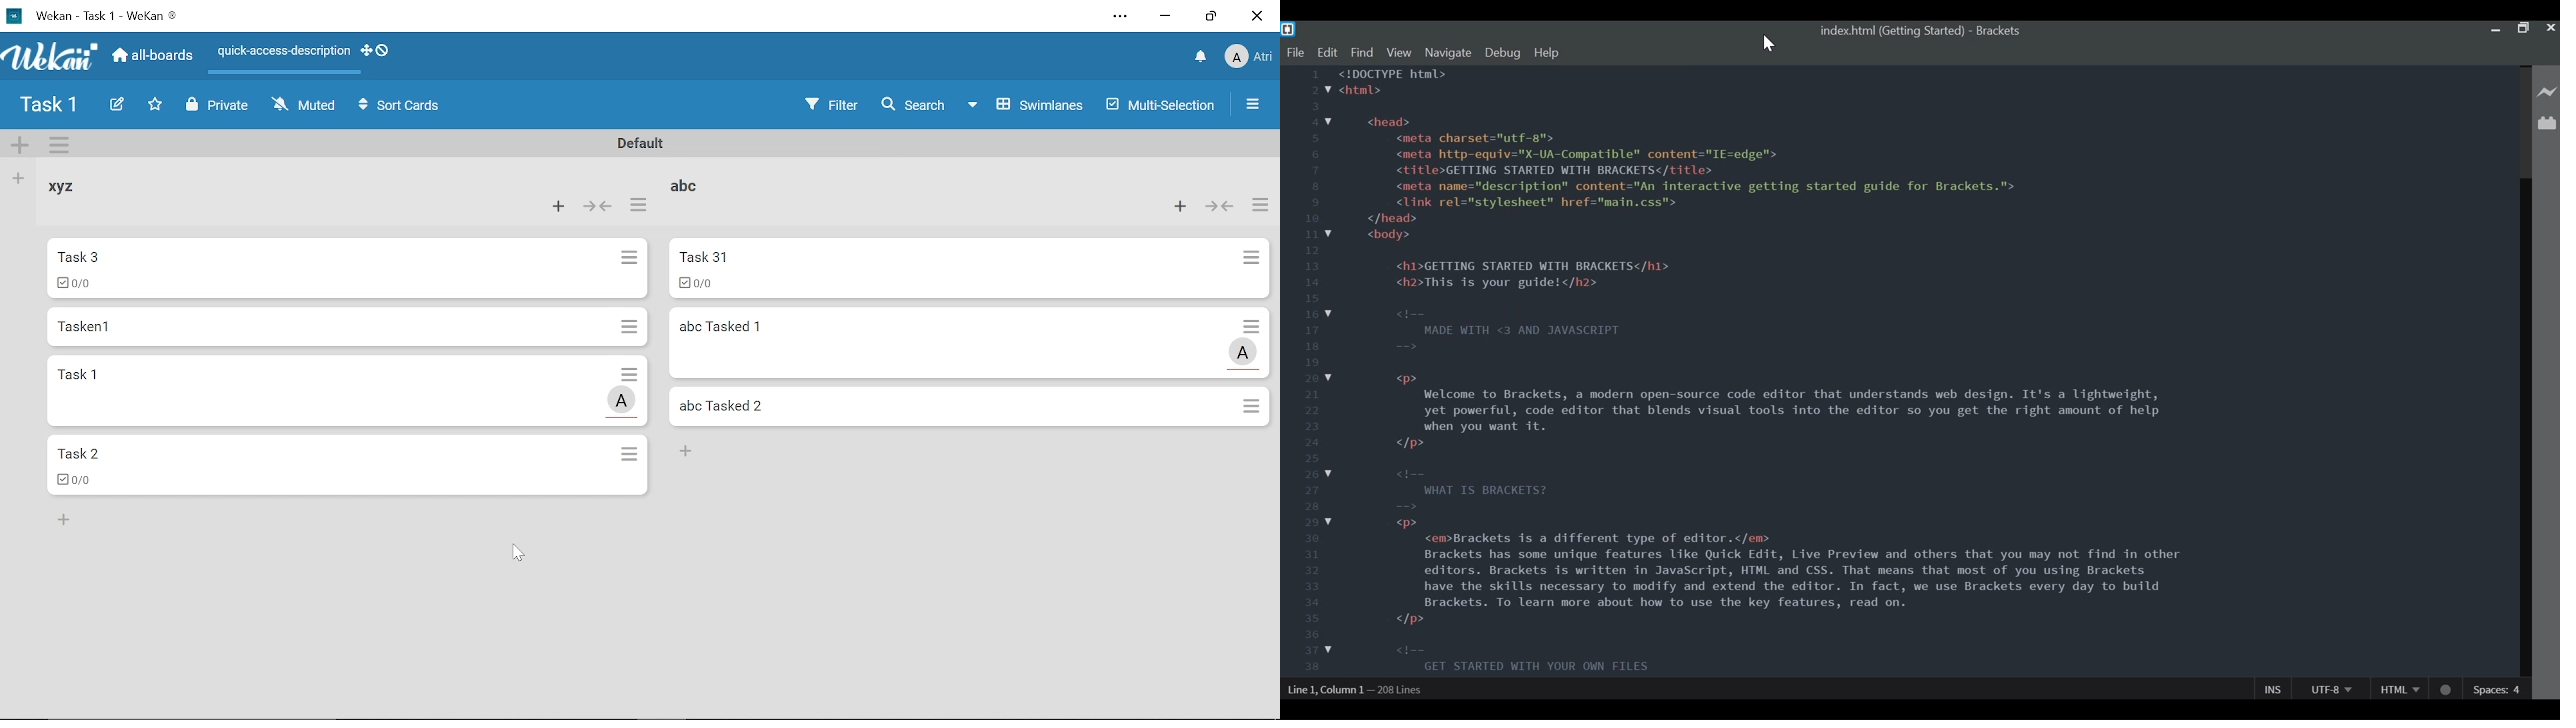 Image resolution: width=2576 pixels, height=728 pixels. I want to click on Restore, so click(2523, 29).